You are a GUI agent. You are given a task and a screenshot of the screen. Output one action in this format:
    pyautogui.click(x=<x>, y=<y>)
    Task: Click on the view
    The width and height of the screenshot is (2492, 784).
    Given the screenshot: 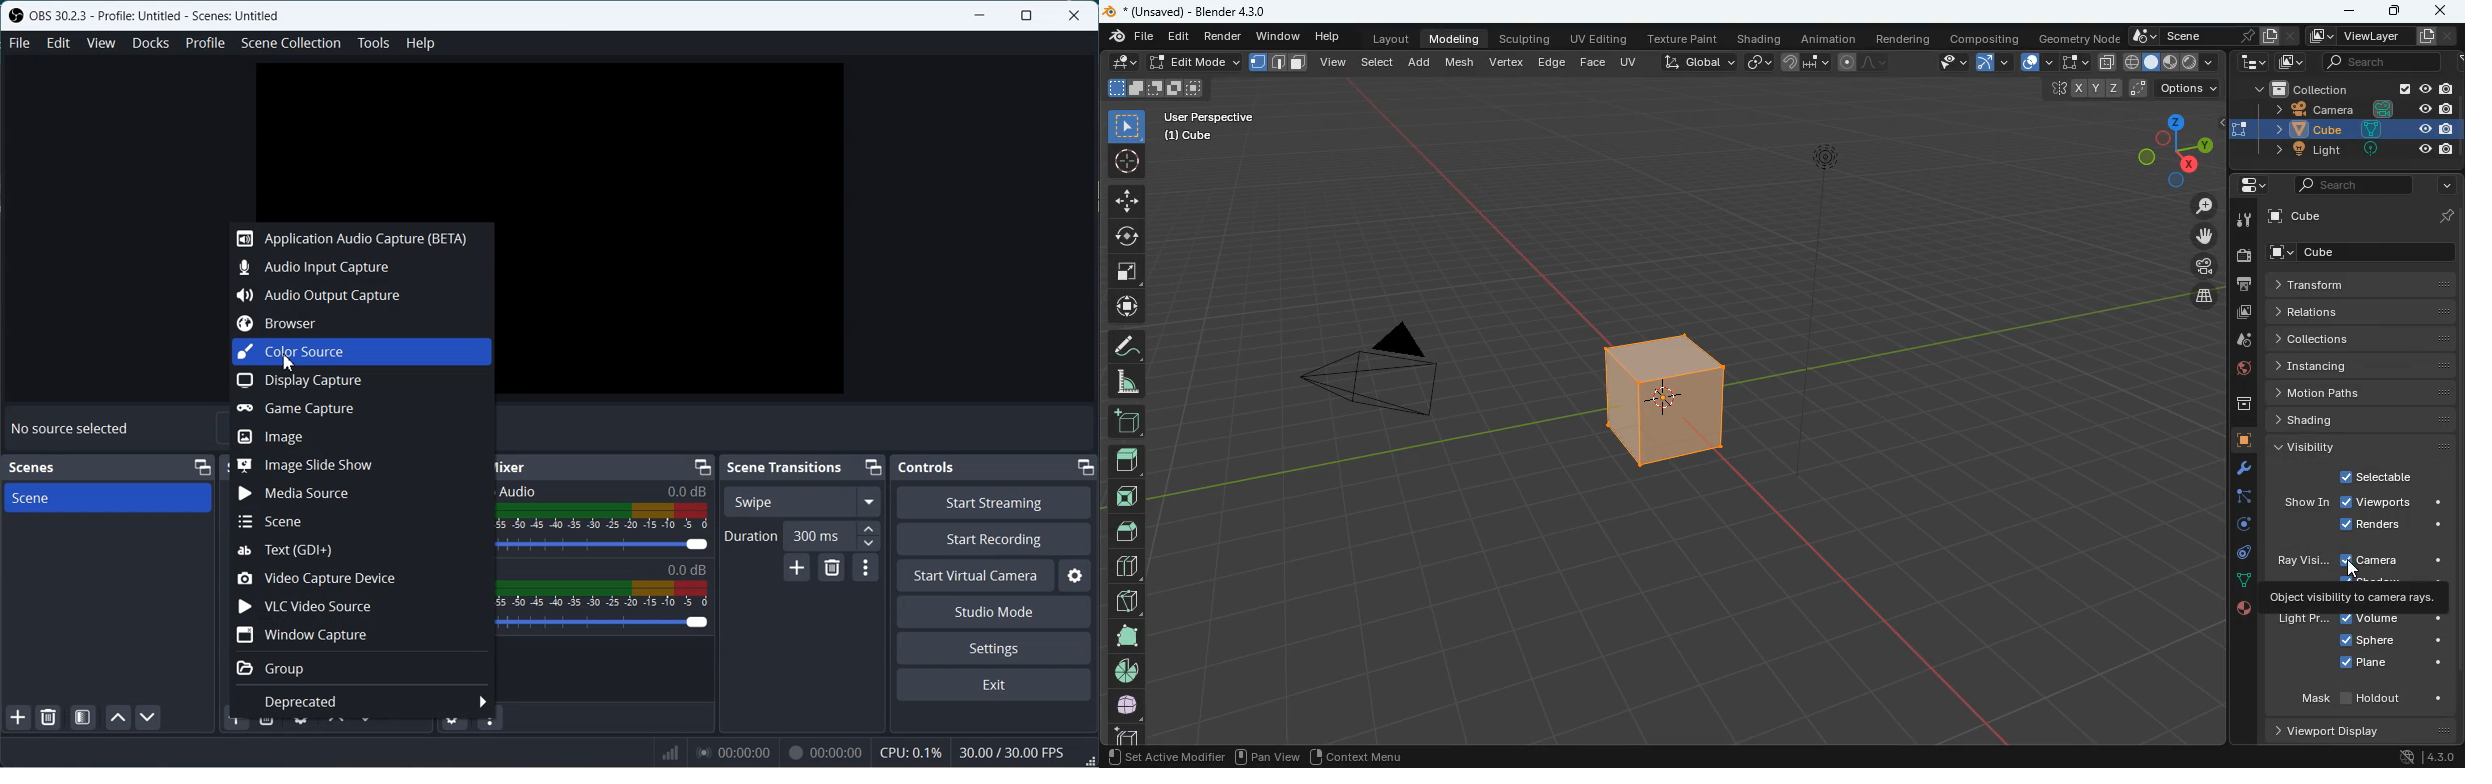 What is the action you would take?
    pyautogui.click(x=1943, y=63)
    